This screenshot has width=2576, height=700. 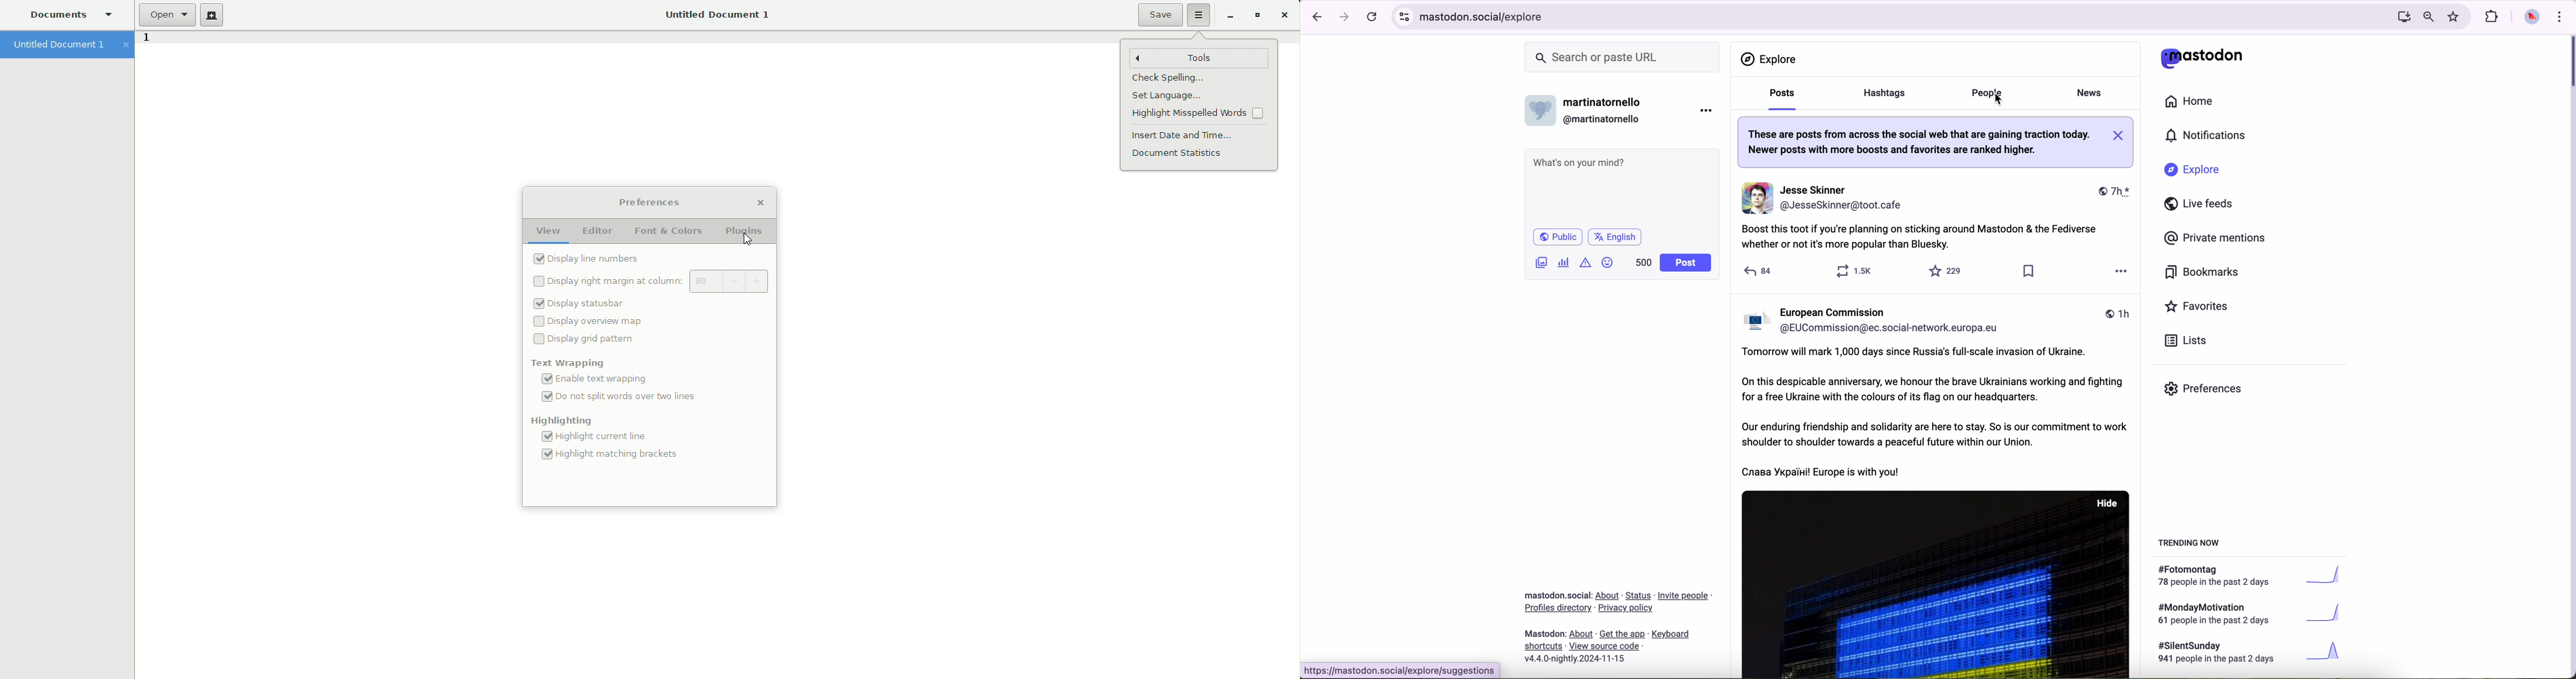 I want to click on favorites, so click(x=1949, y=272).